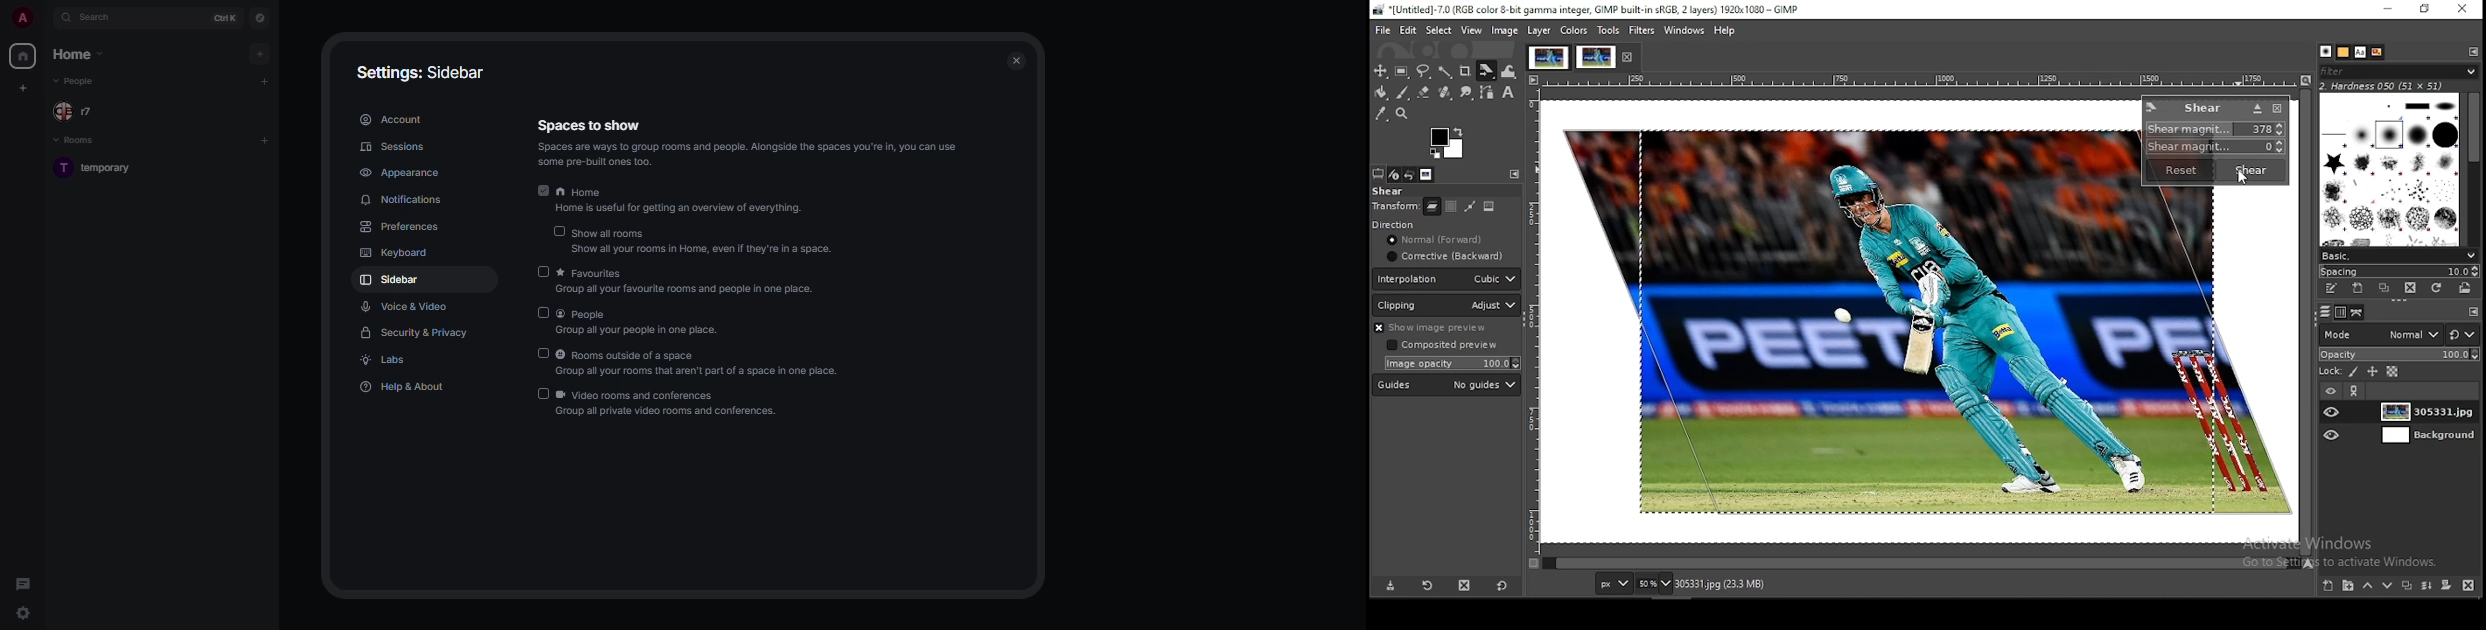 The image size is (2492, 644). I want to click on security & privacy, so click(411, 331).